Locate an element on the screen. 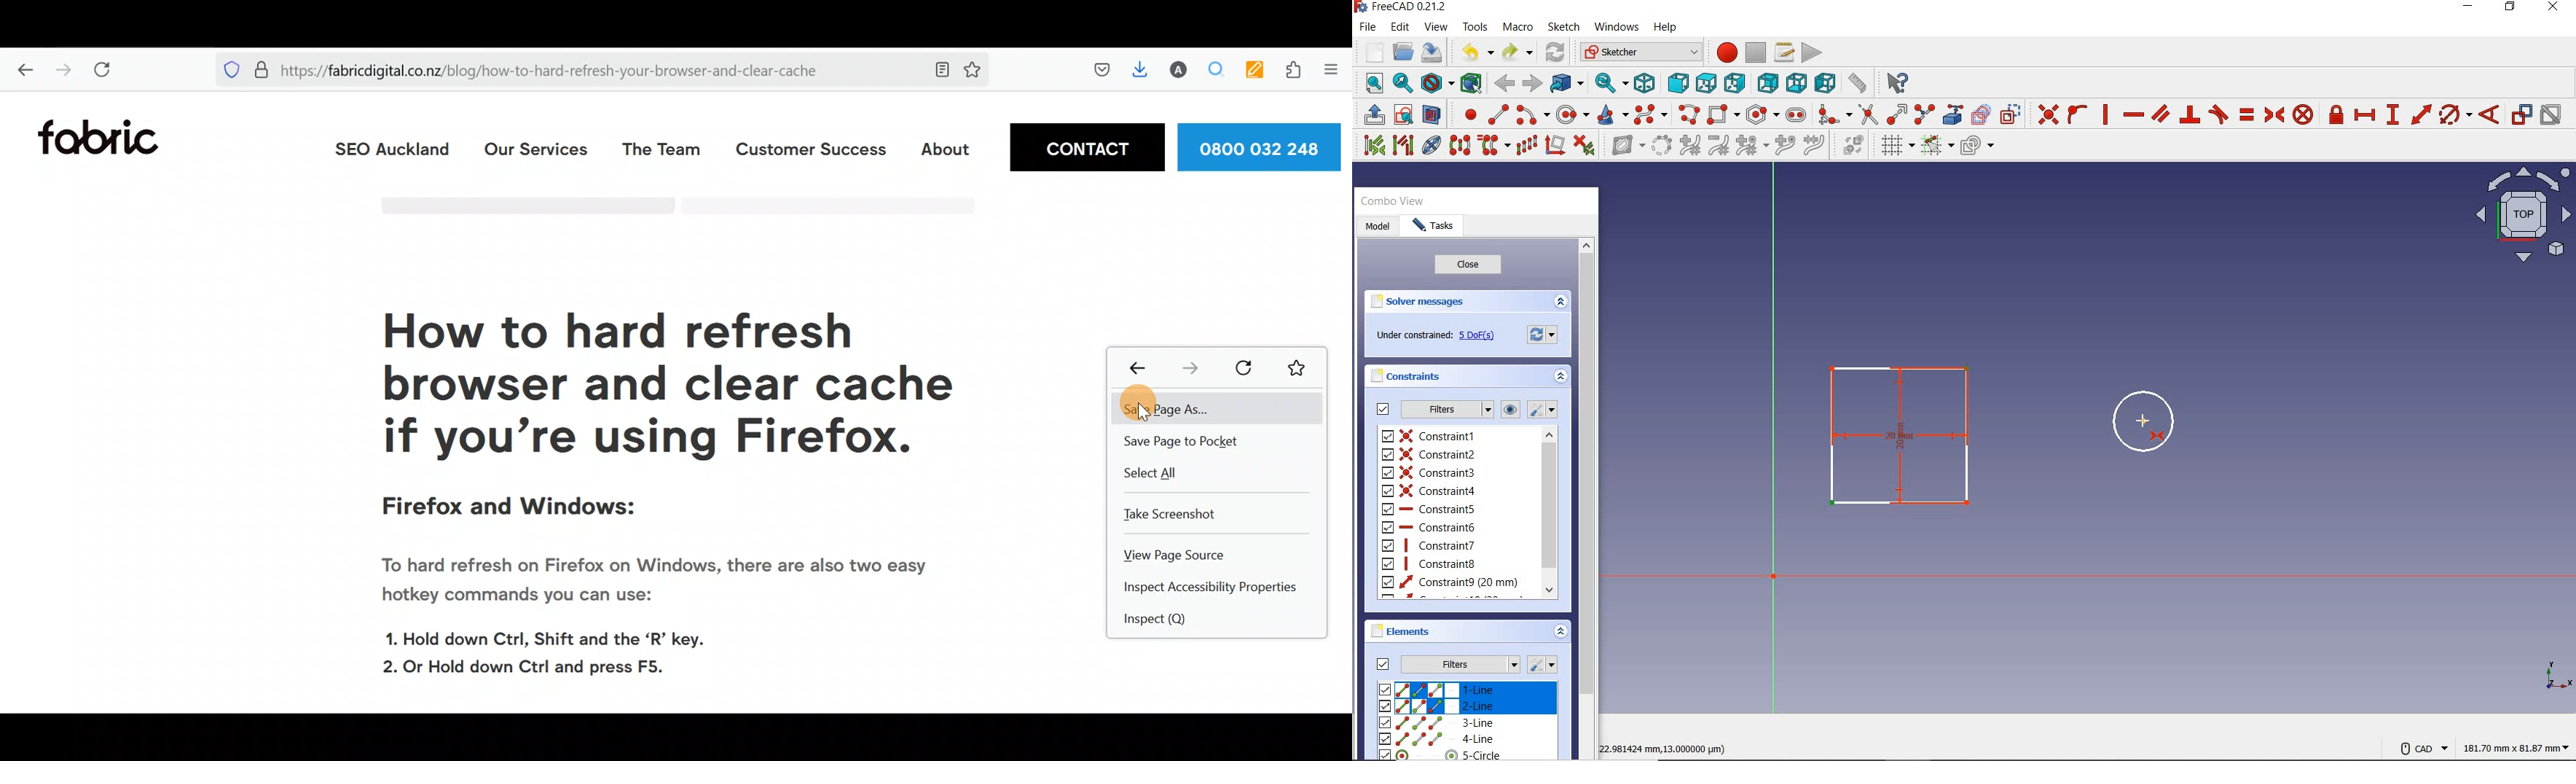 This screenshot has height=784, width=2576. Fabric is located at coordinates (104, 137).